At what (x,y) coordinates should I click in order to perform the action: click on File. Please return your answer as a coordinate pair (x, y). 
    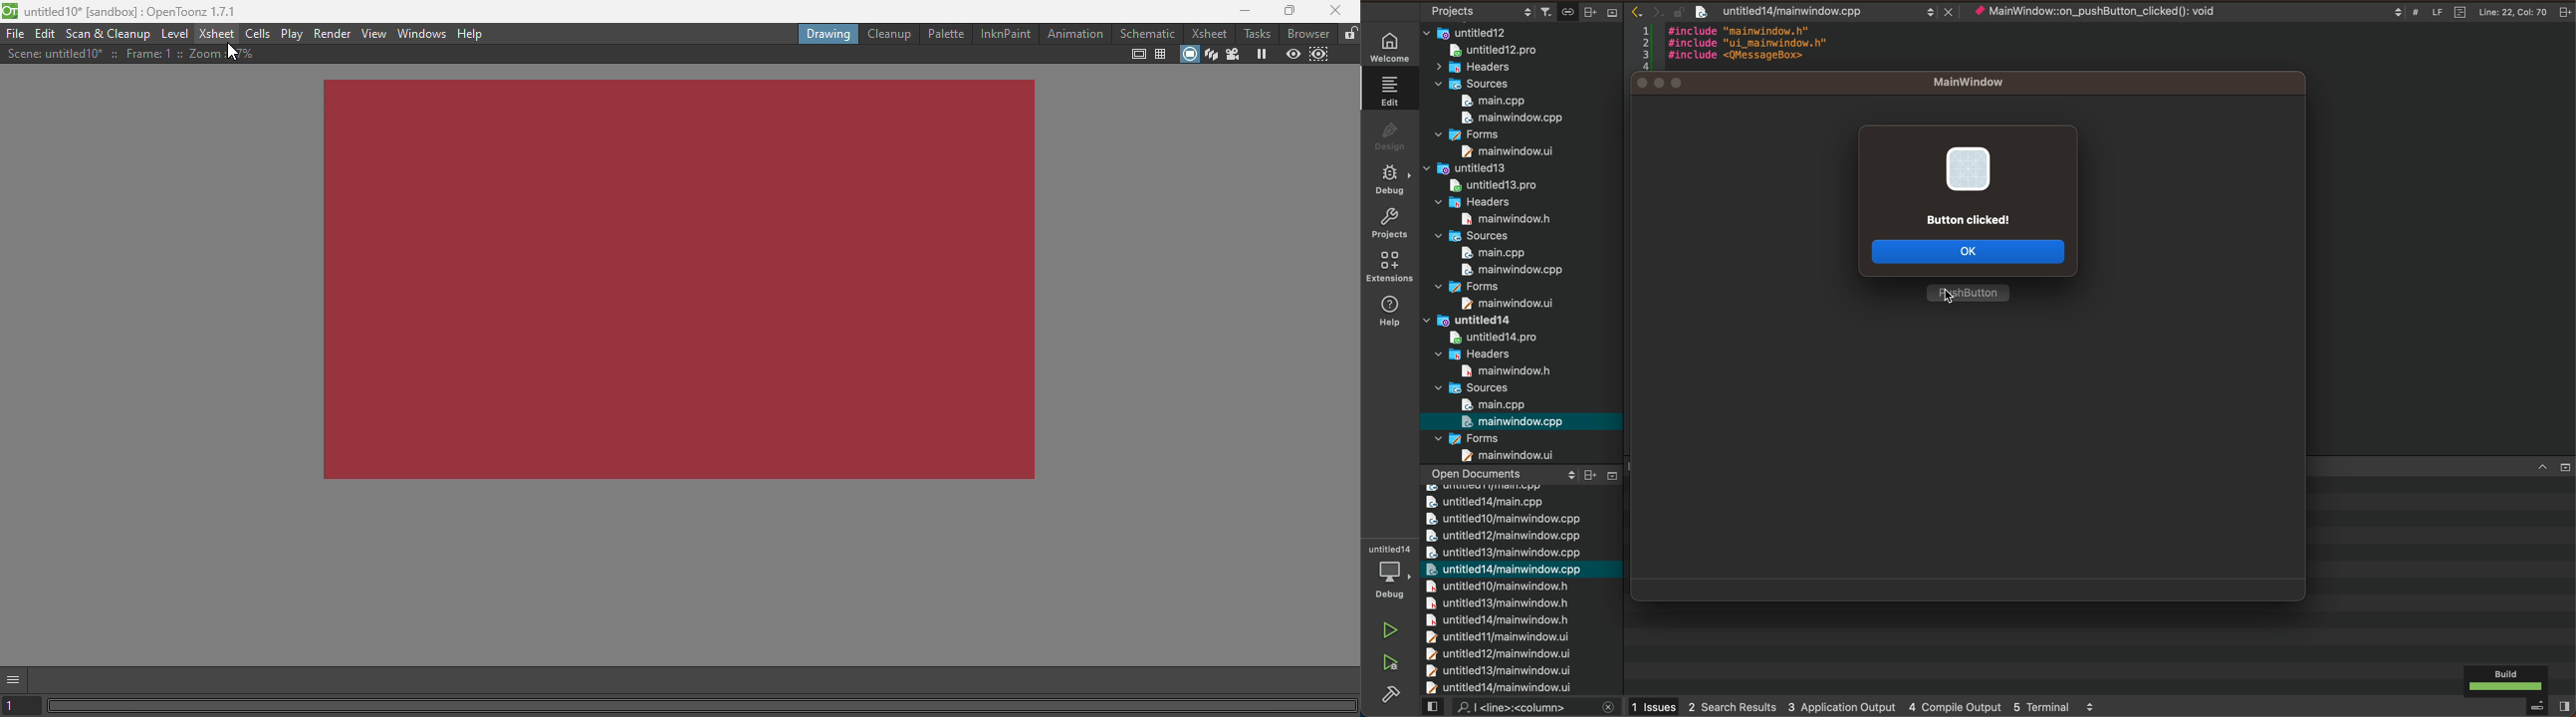
    Looking at the image, I should click on (15, 34).